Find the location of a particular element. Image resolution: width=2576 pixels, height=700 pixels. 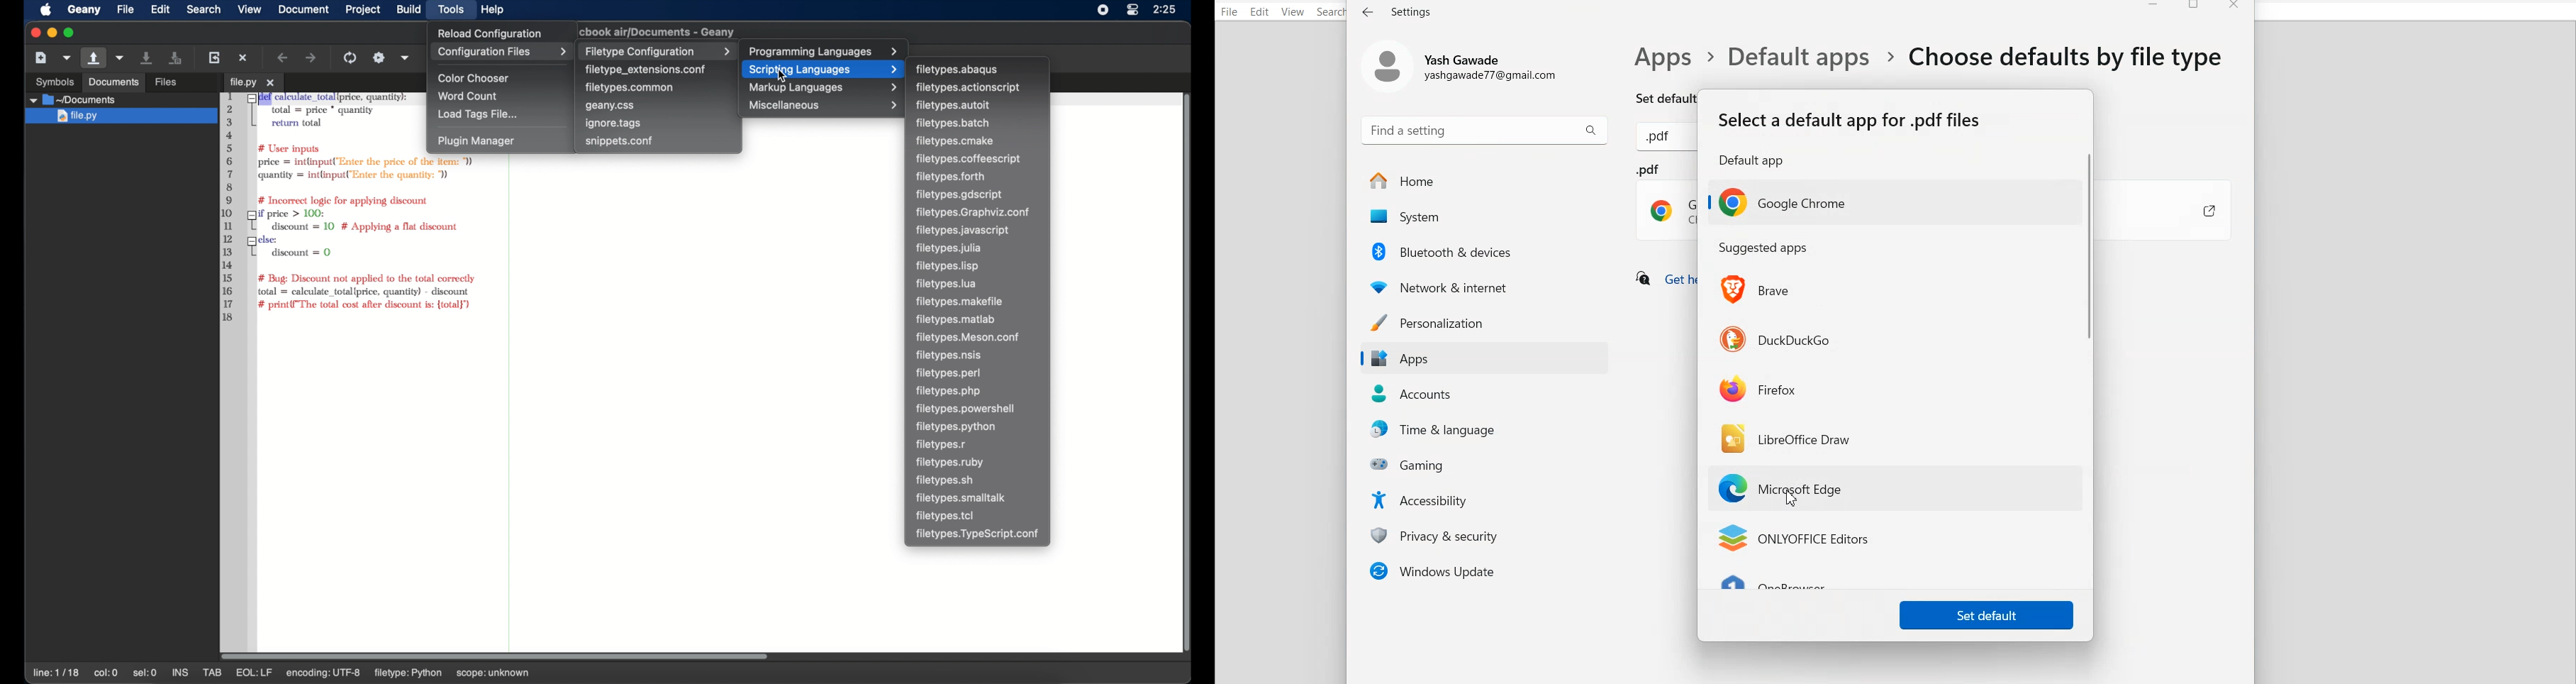

Maximize is located at coordinates (2195, 7).